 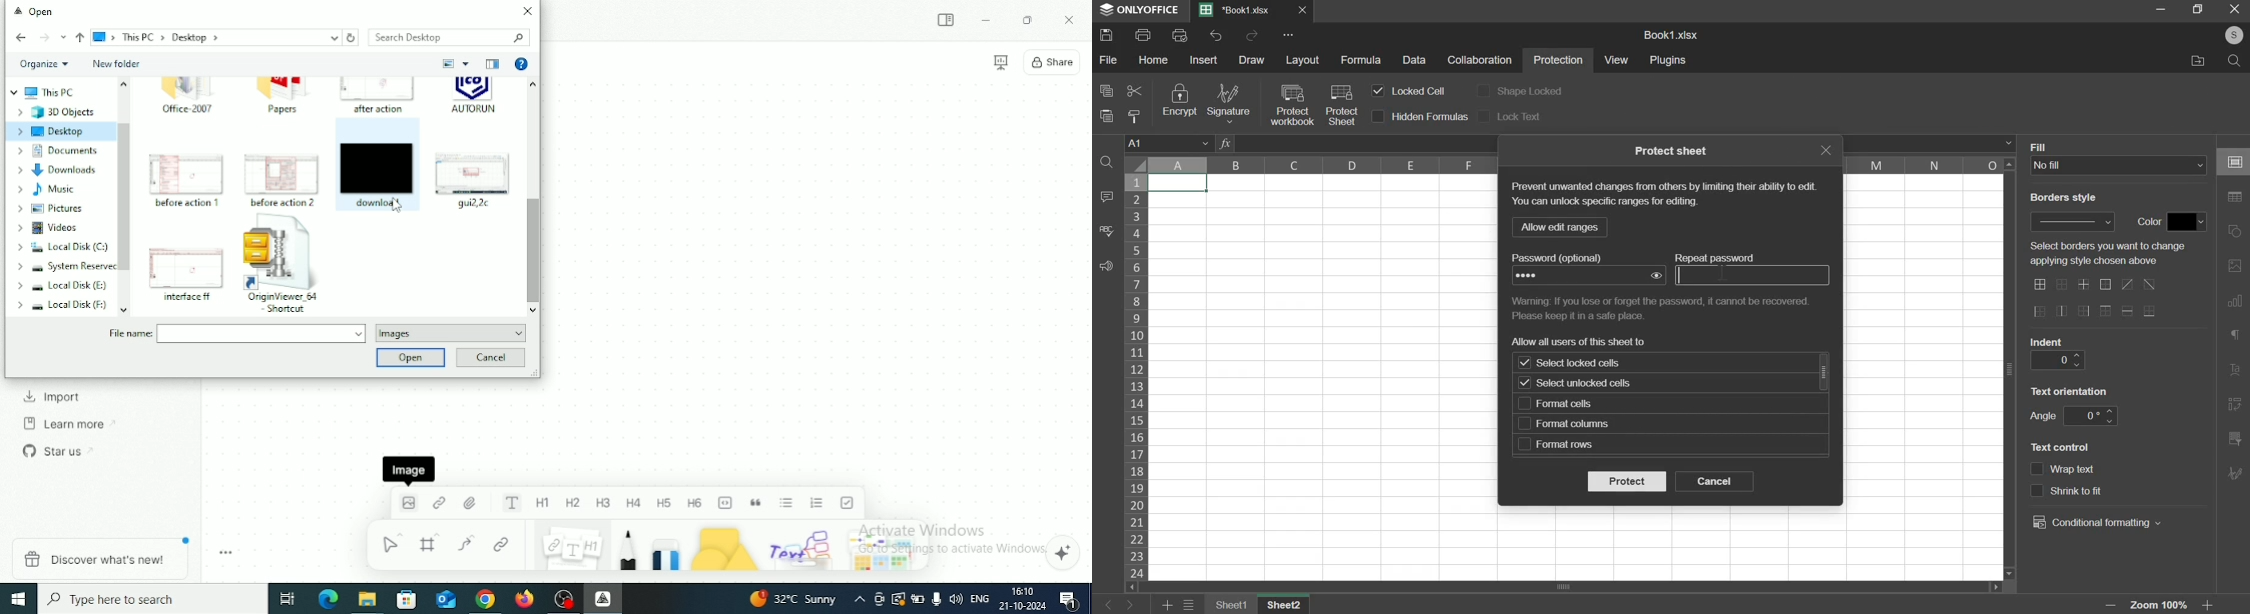 I want to click on select locked cells, so click(x=1590, y=363).